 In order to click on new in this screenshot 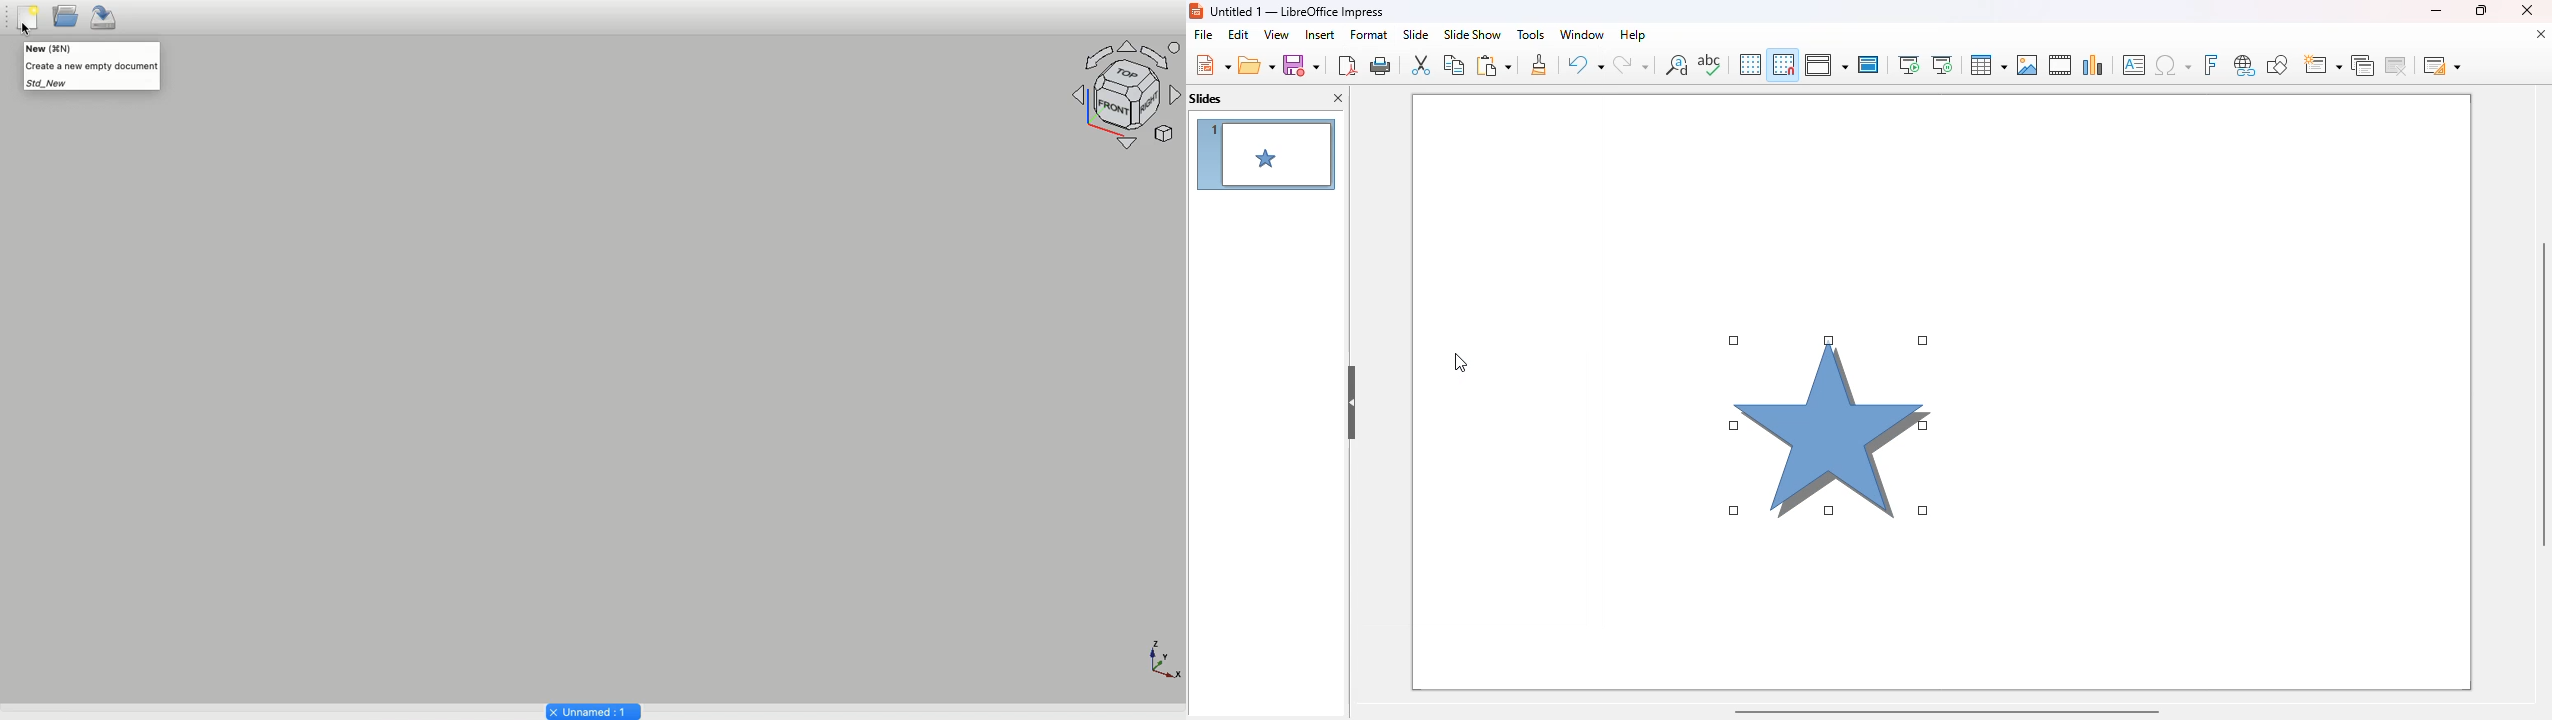, I will do `click(1212, 65)`.